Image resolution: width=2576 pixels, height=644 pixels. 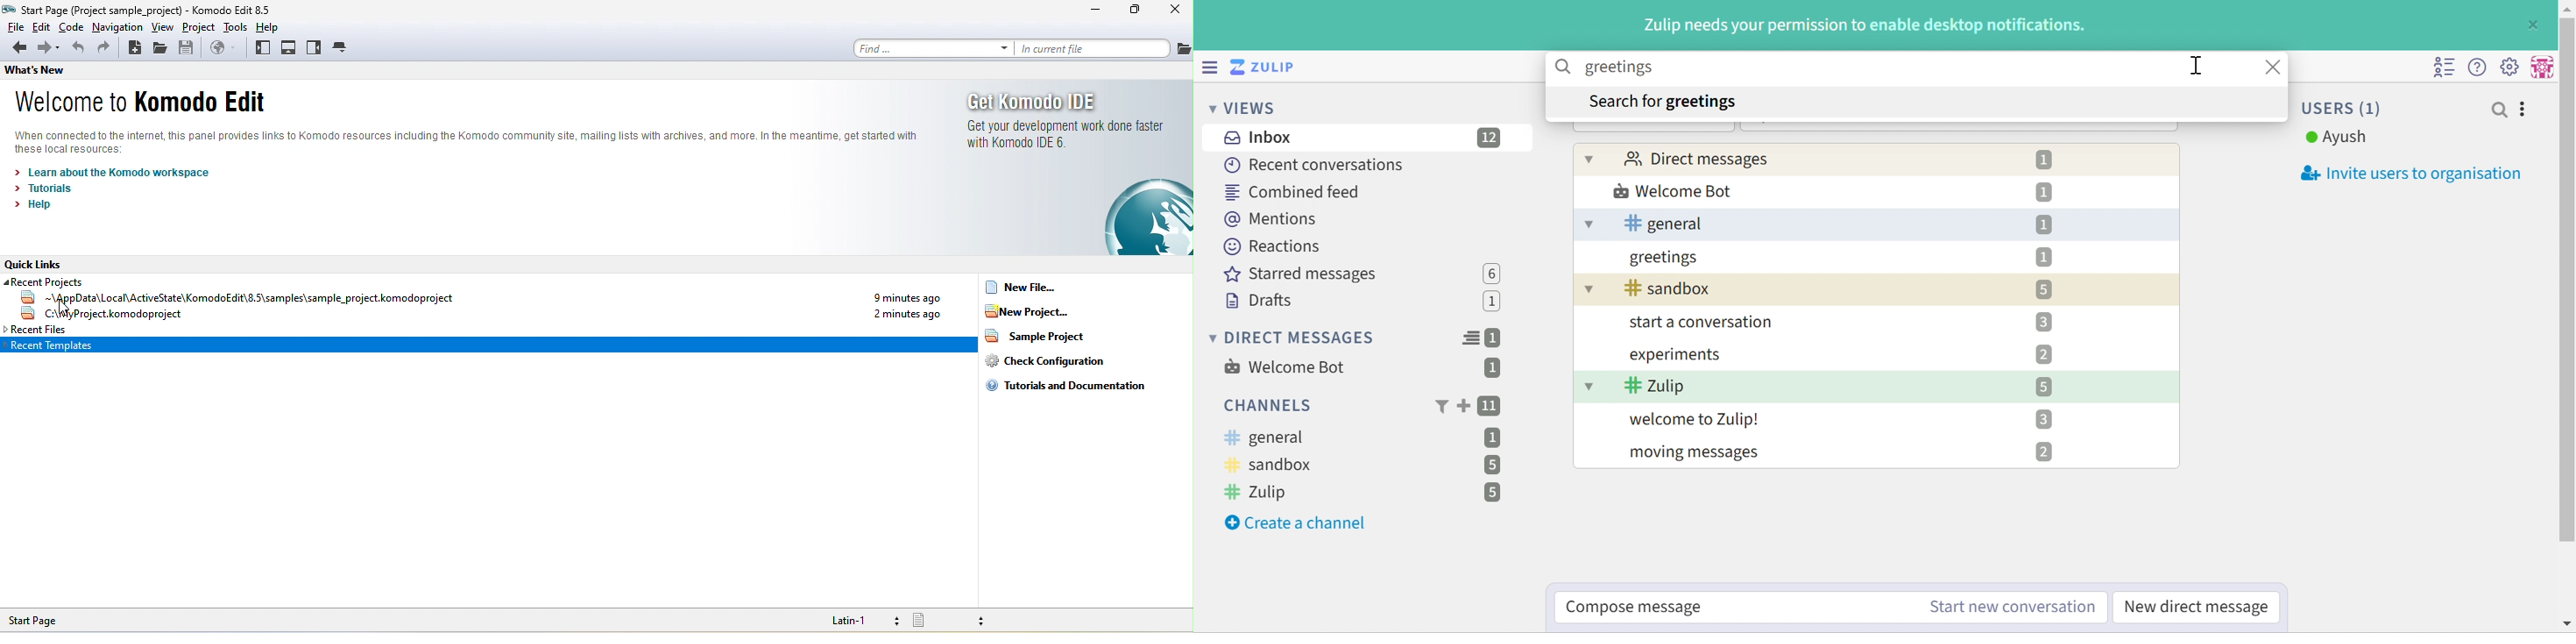 I want to click on Inbox, so click(x=1256, y=138).